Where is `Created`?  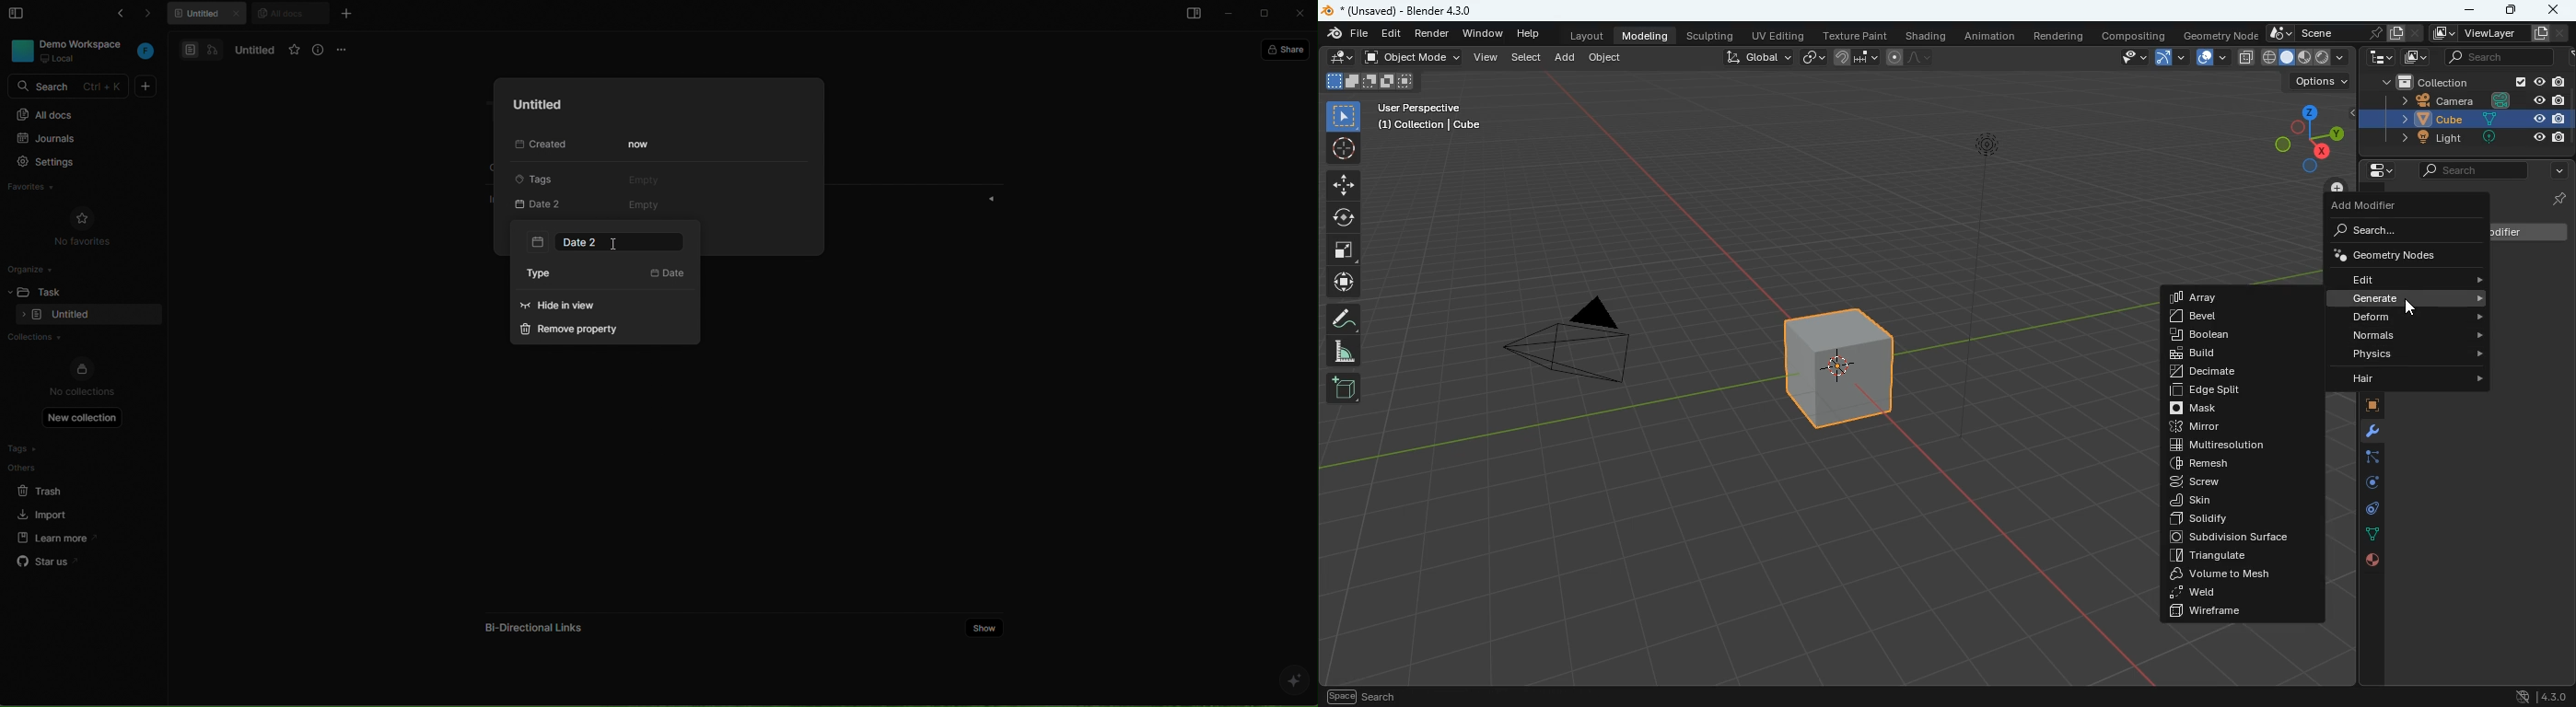
Created is located at coordinates (538, 145).